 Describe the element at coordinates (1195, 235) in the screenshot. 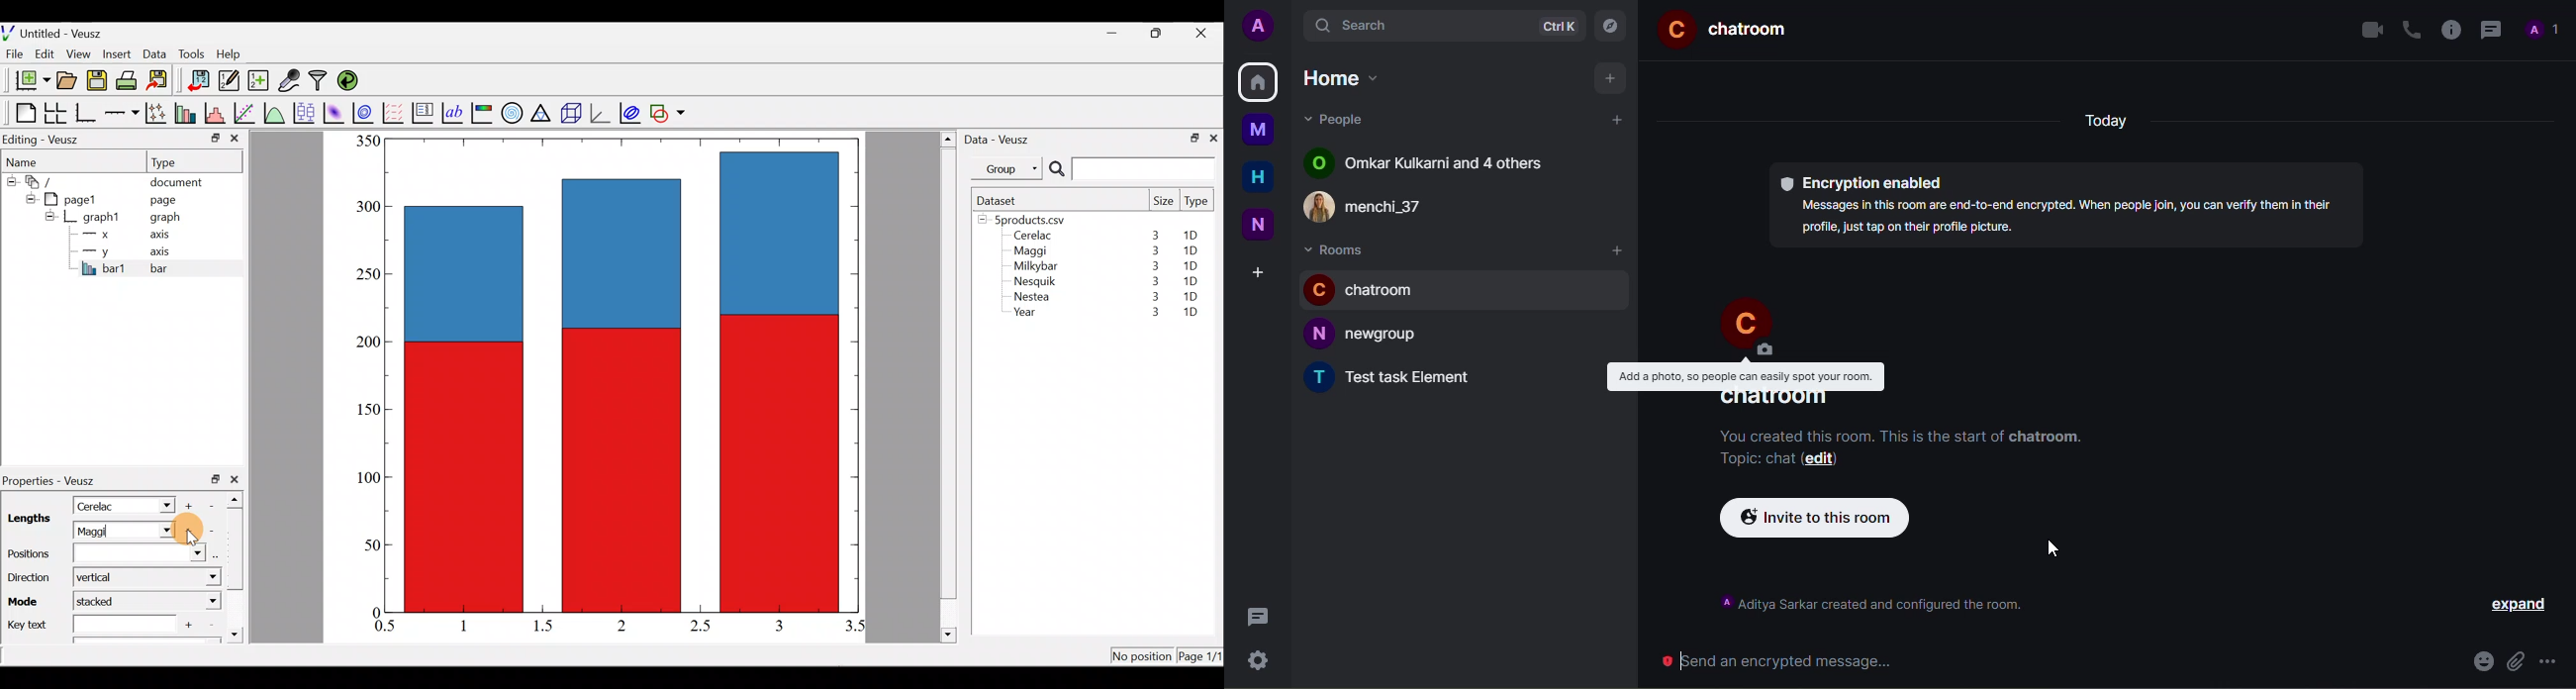

I see `1D` at that location.